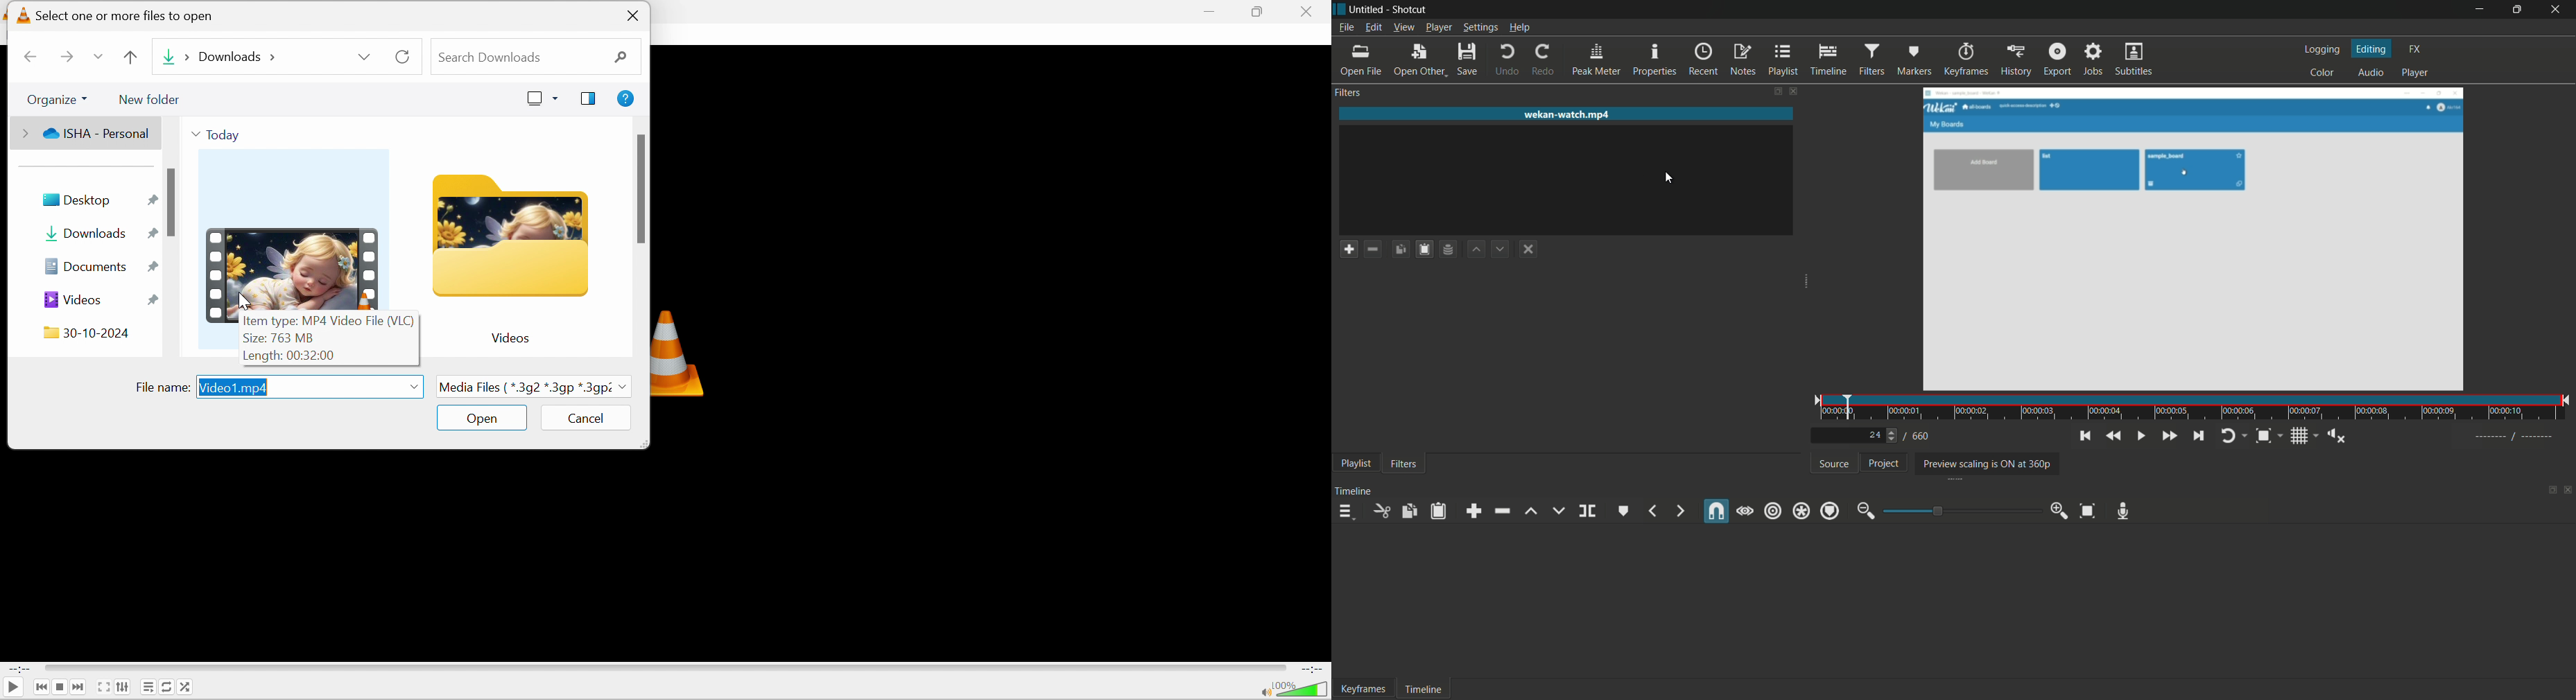  I want to click on Next media in the playlist, skip forward when held, so click(79, 686).